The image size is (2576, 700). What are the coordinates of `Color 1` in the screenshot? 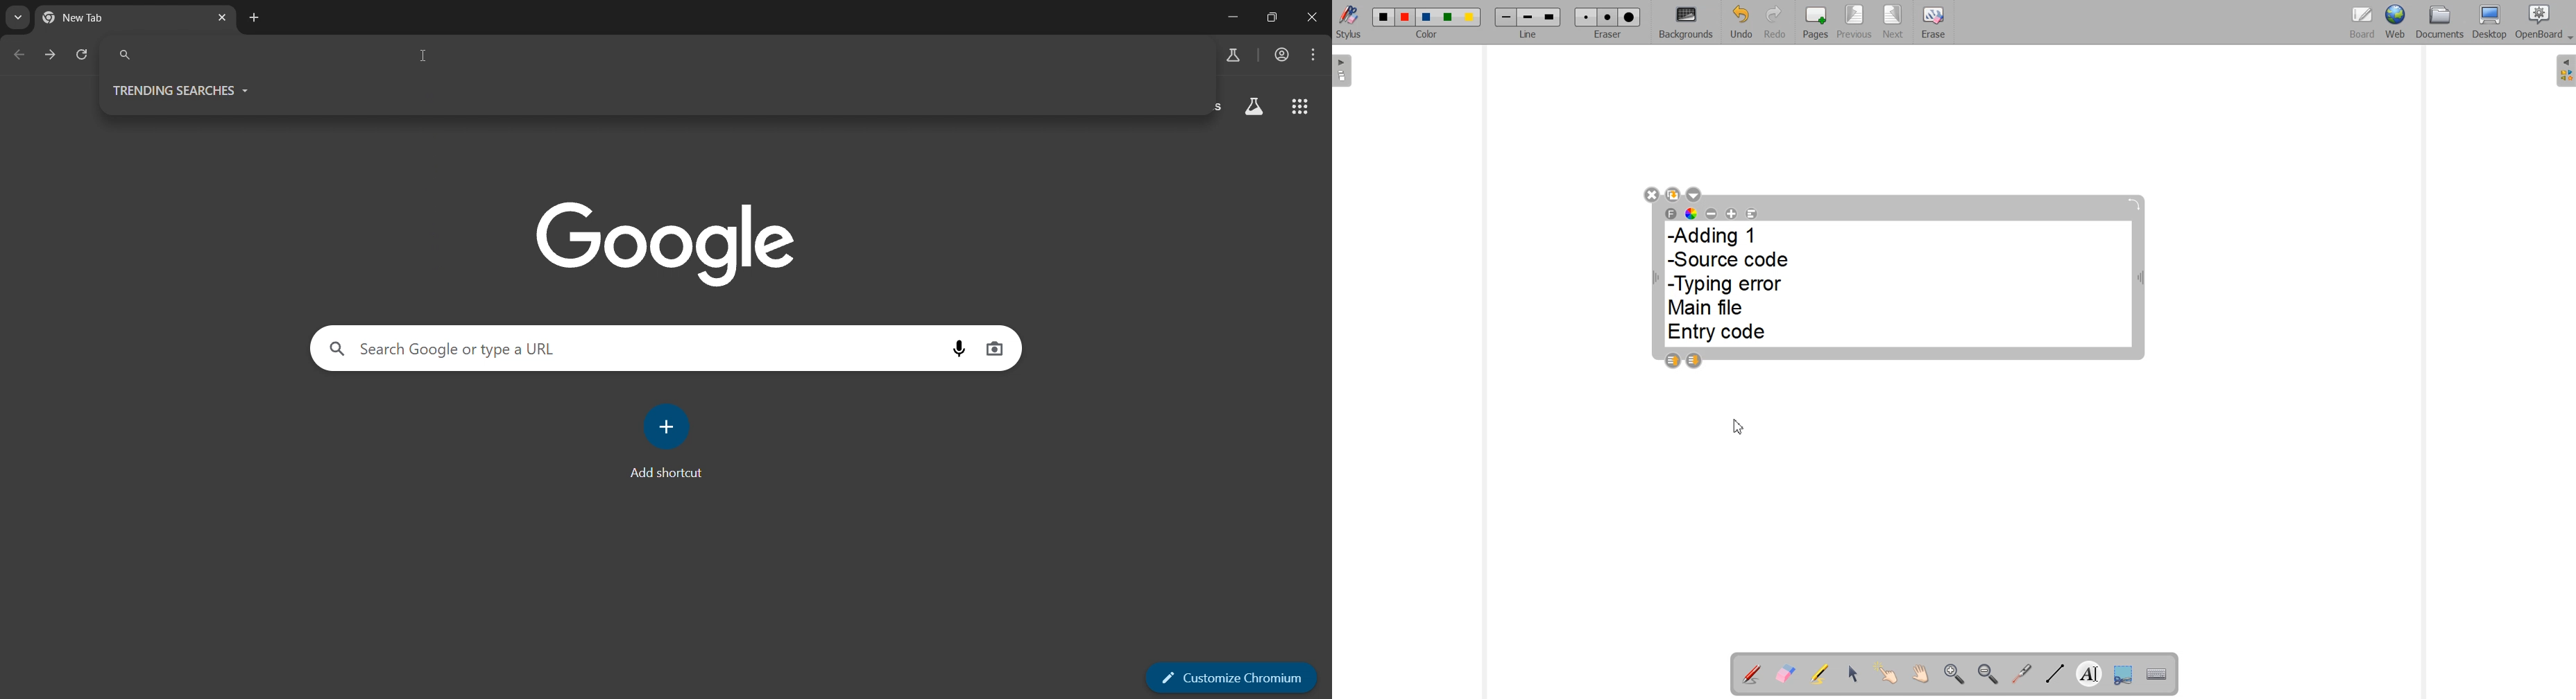 It's located at (1384, 17).